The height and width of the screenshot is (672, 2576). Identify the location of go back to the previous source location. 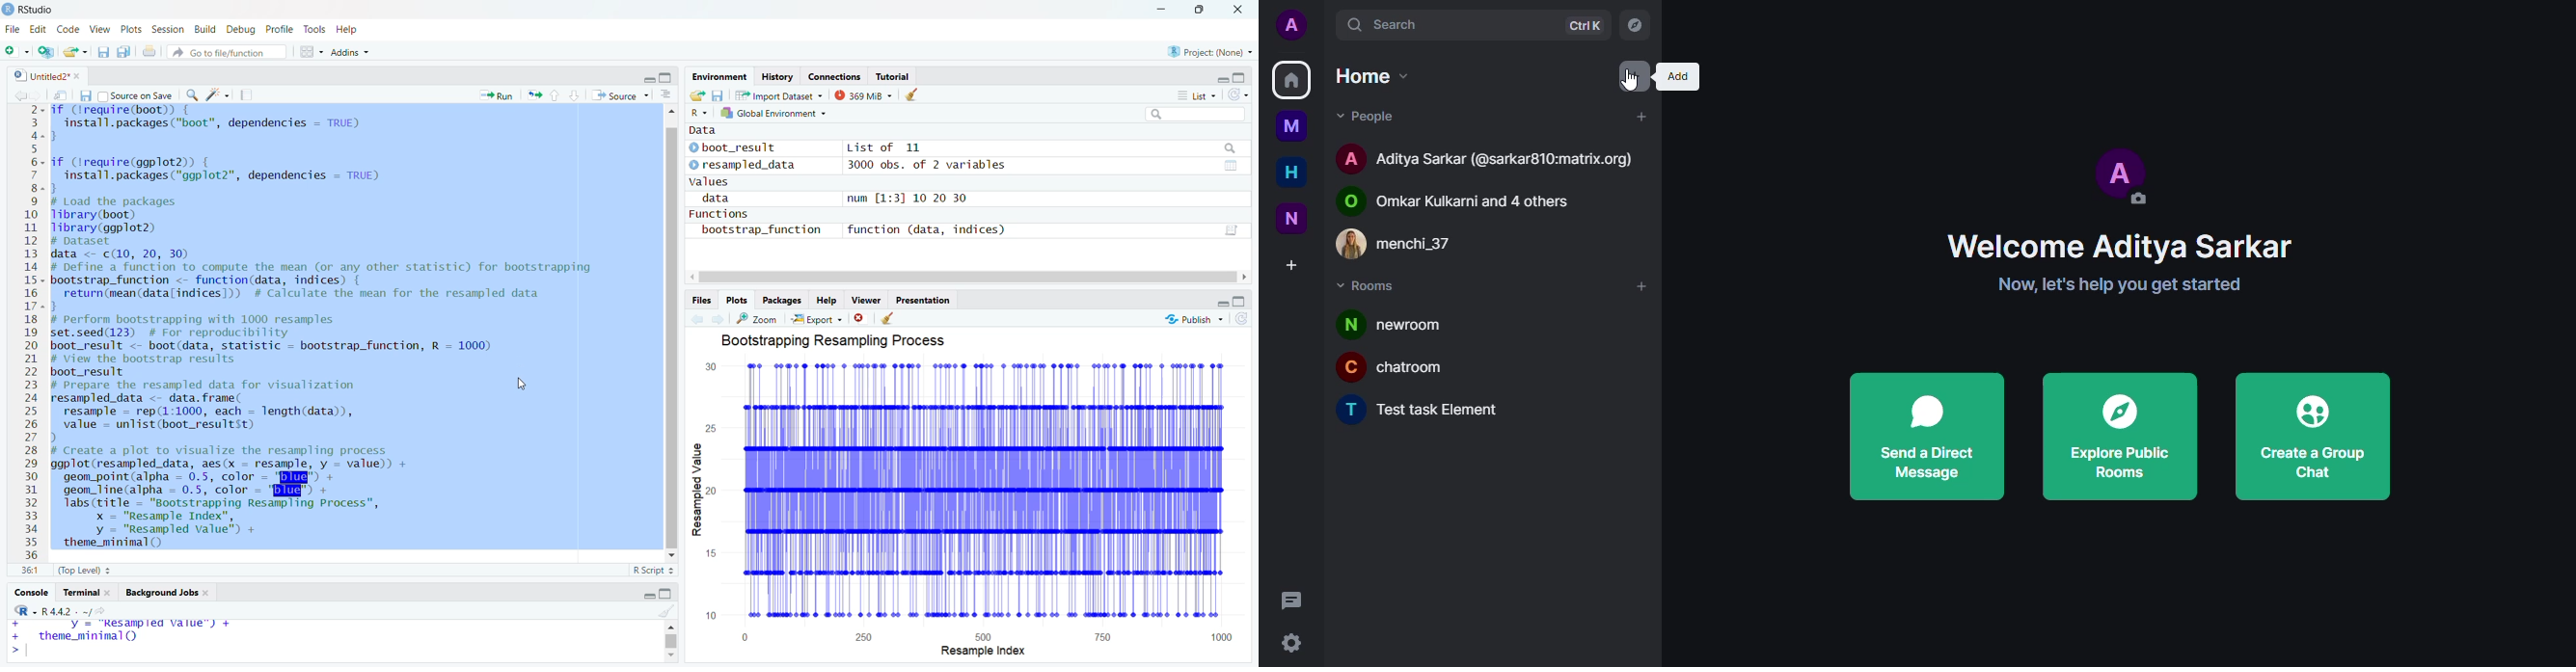
(17, 95).